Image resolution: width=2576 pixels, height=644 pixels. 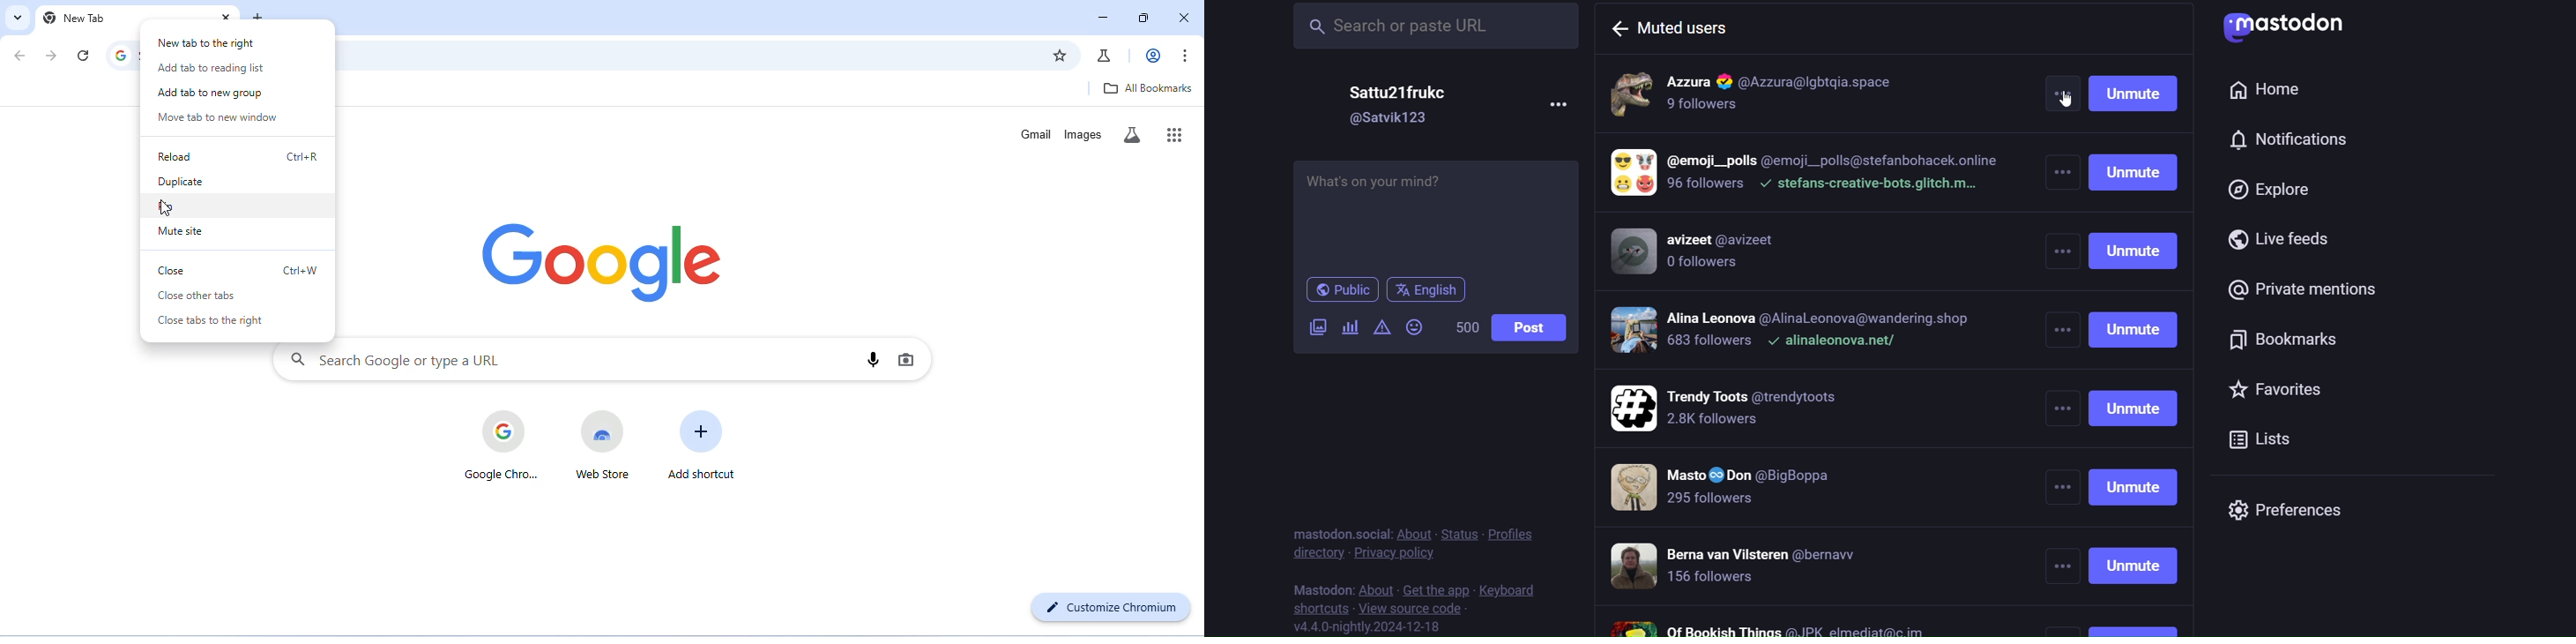 What do you see at coordinates (1394, 554) in the screenshot?
I see `privacy policy` at bounding box center [1394, 554].